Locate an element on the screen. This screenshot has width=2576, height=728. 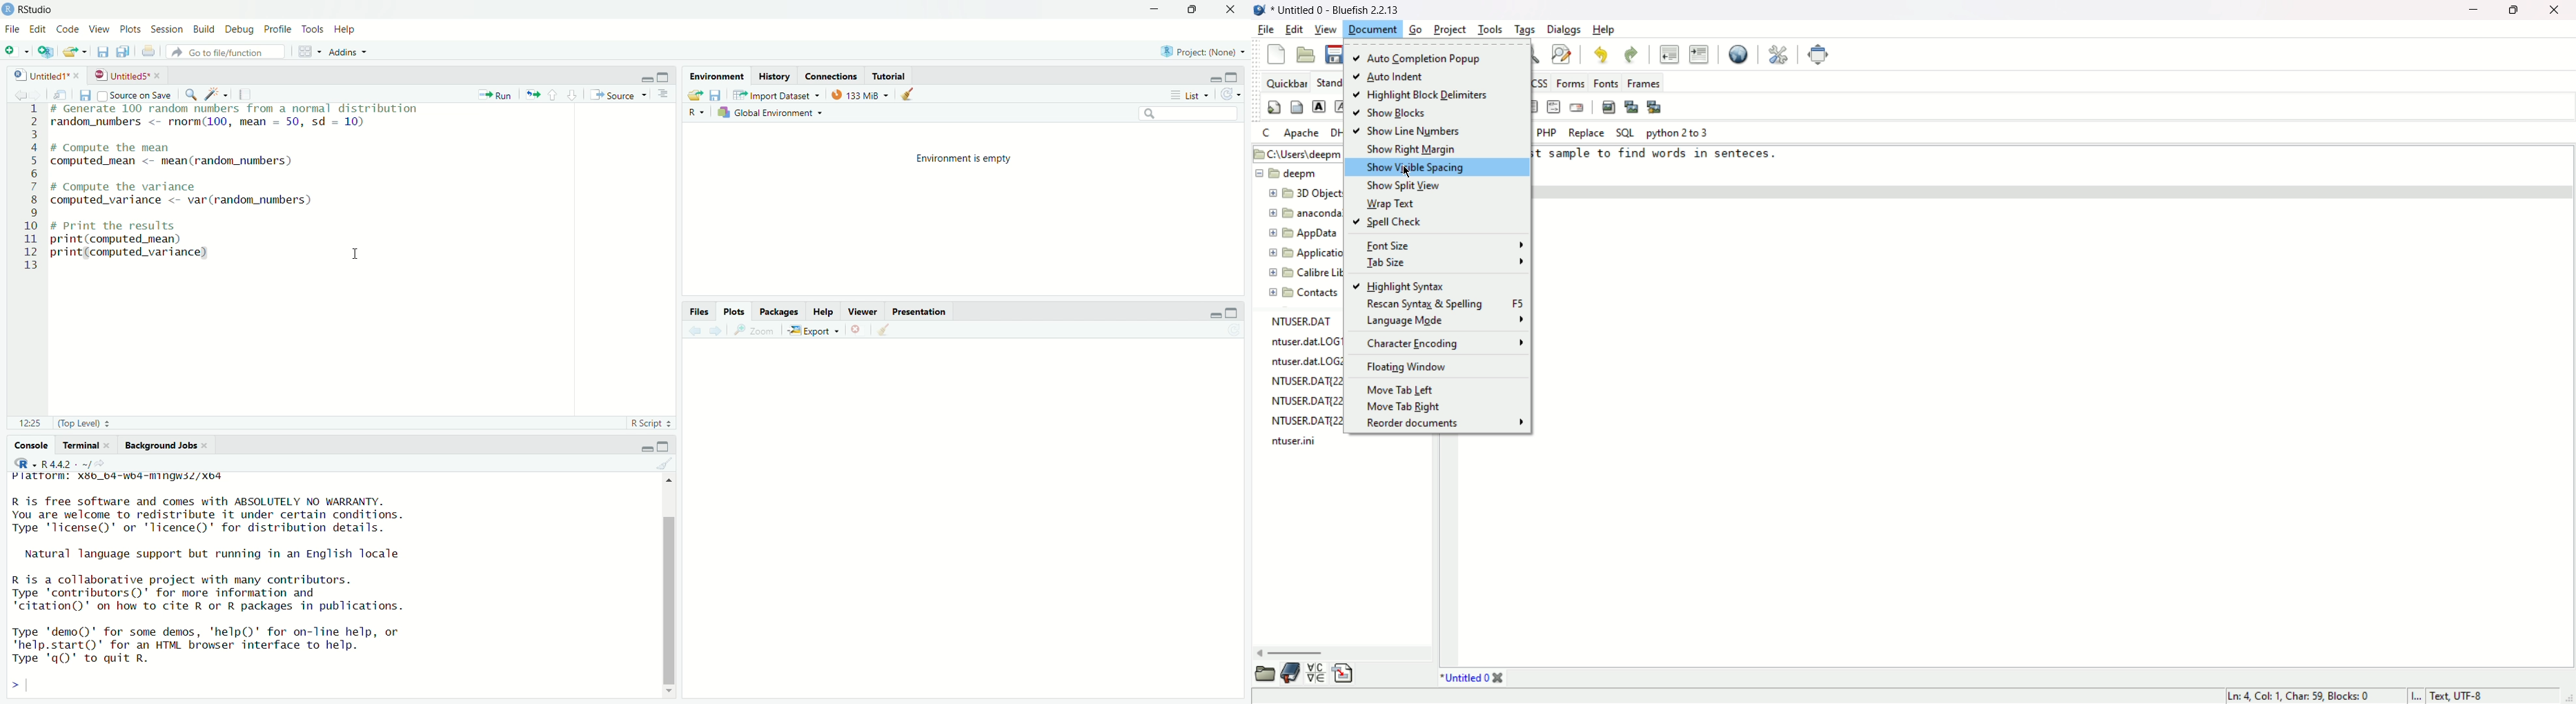
close is located at coordinates (212, 446).